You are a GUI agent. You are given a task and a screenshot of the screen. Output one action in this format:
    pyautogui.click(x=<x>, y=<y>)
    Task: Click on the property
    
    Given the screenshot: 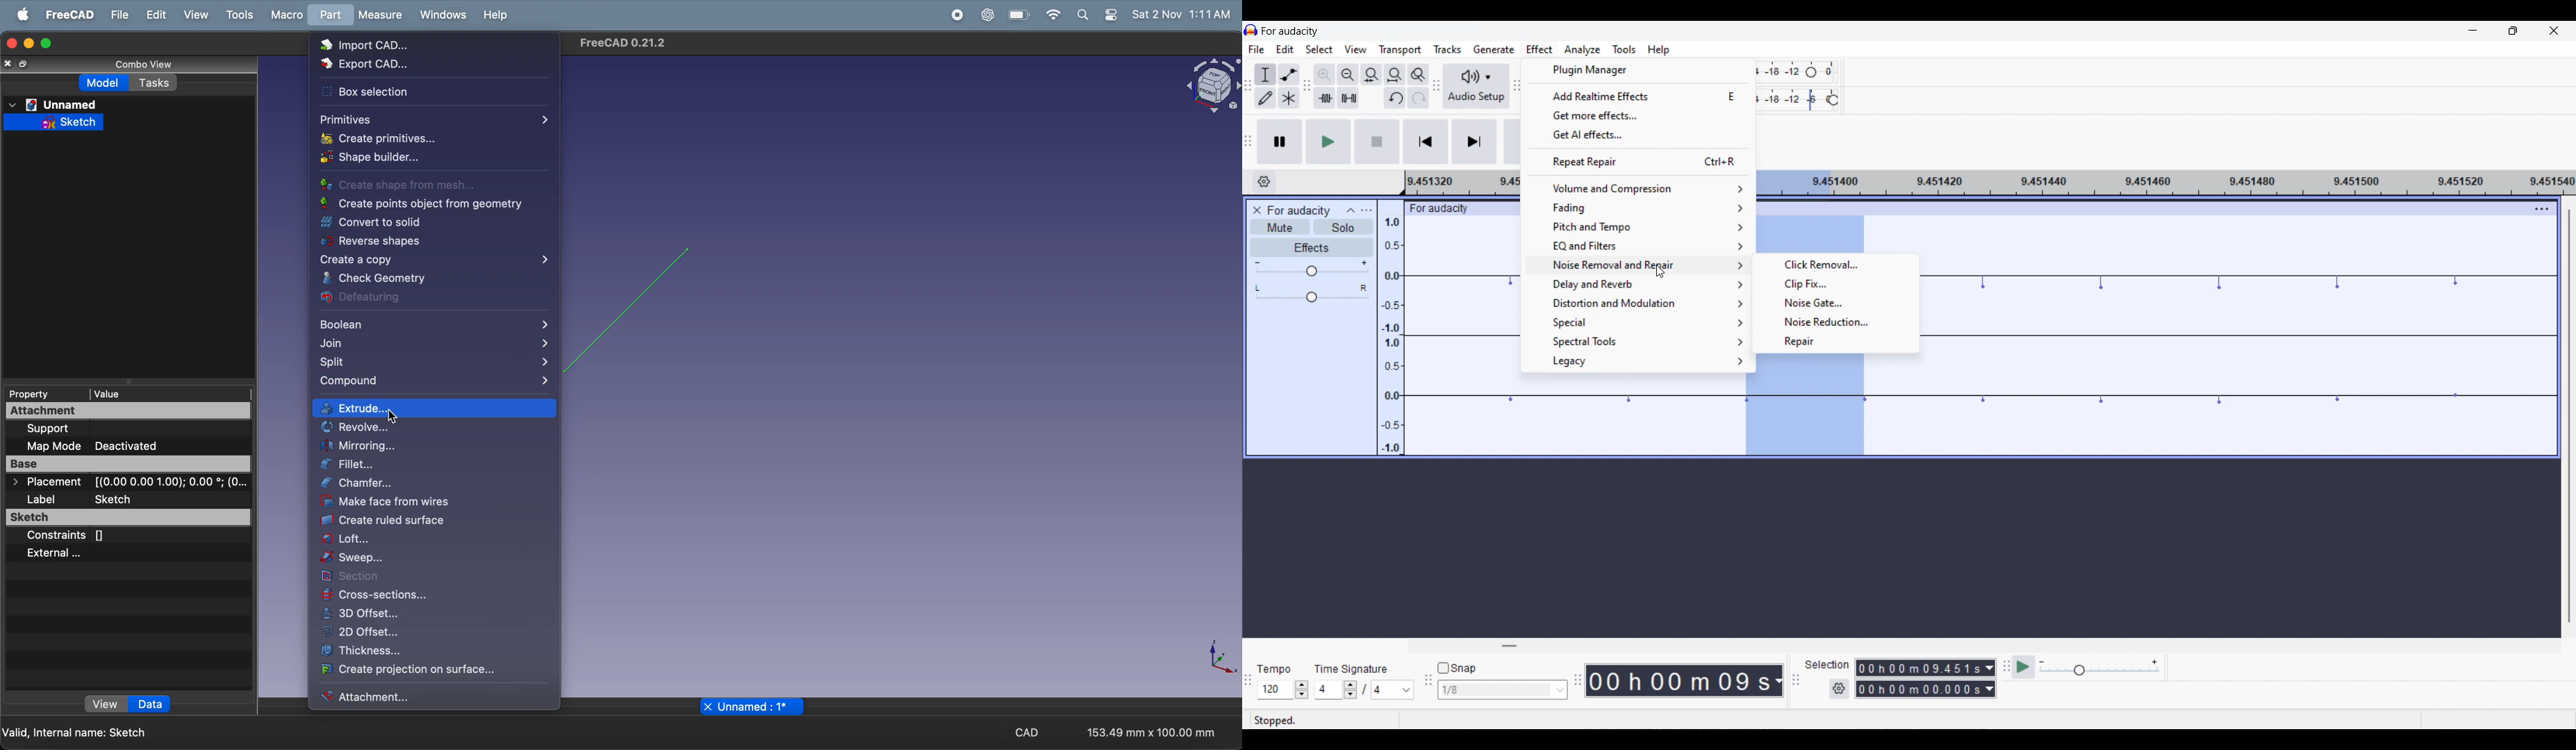 What is the action you would take?
    pyautogui.click(x=43, y=394)
    